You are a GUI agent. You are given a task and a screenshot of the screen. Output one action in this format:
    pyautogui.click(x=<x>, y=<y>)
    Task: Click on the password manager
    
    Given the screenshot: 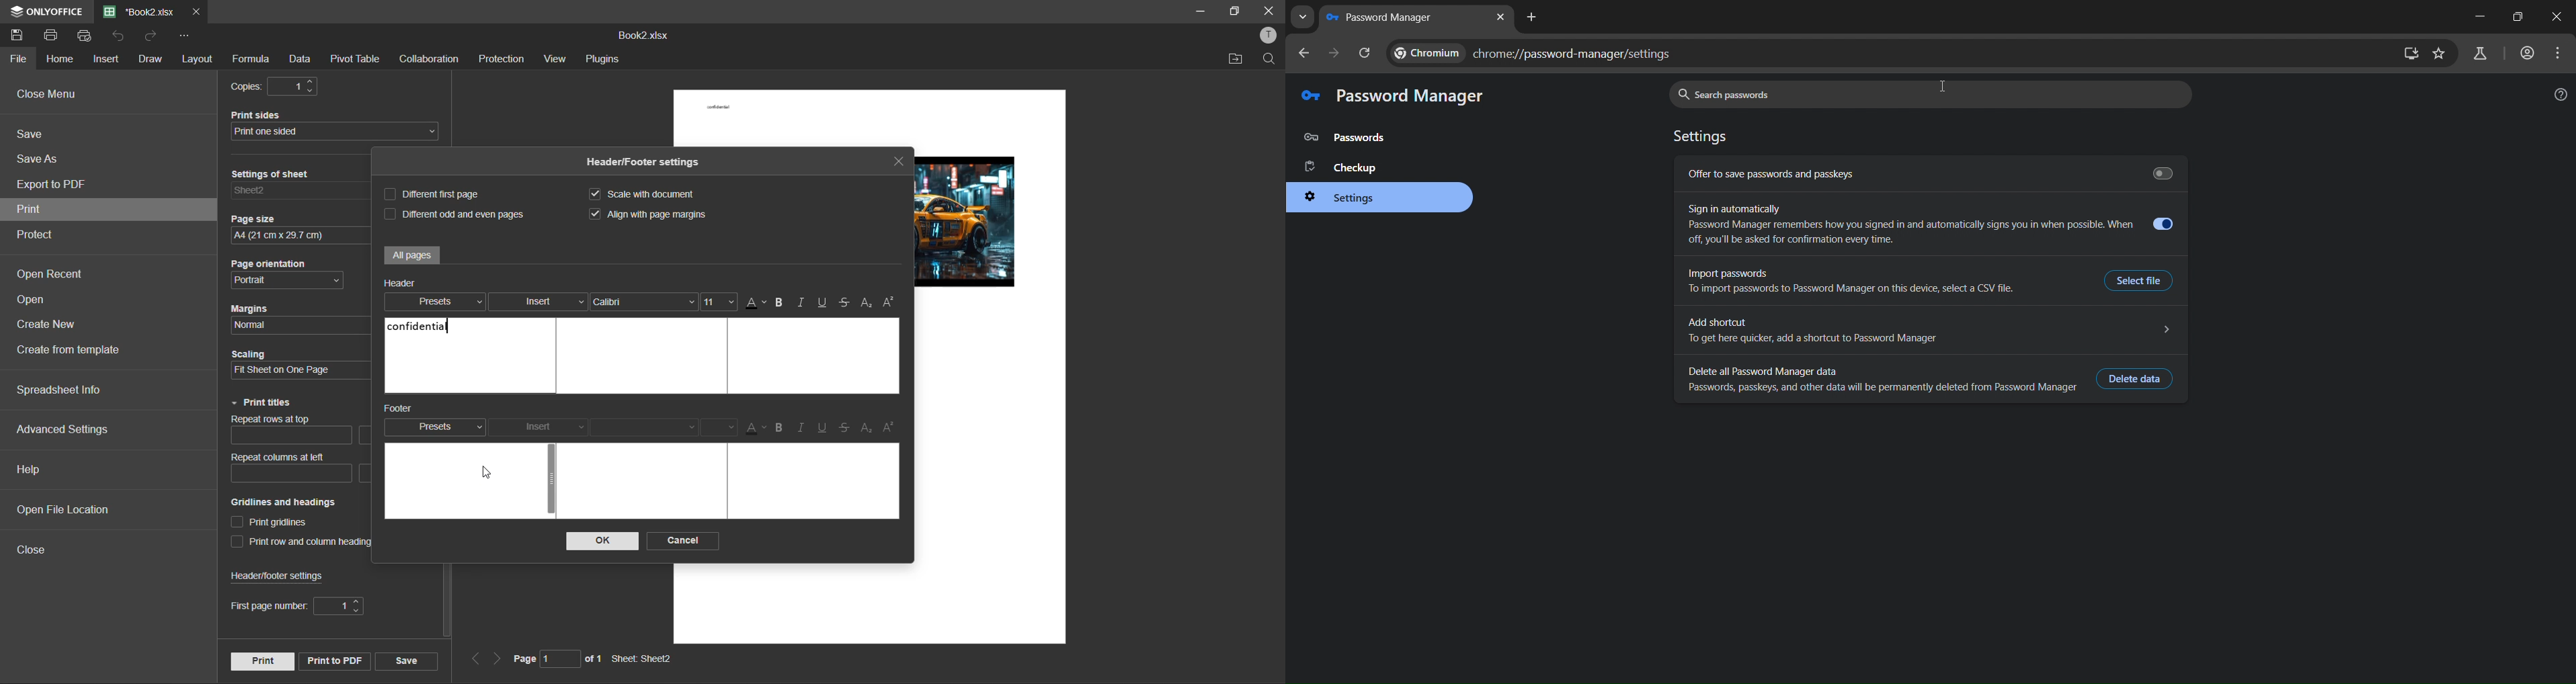 What is the action you would take?
    pyautogui.click(x=1392, y=95)
    